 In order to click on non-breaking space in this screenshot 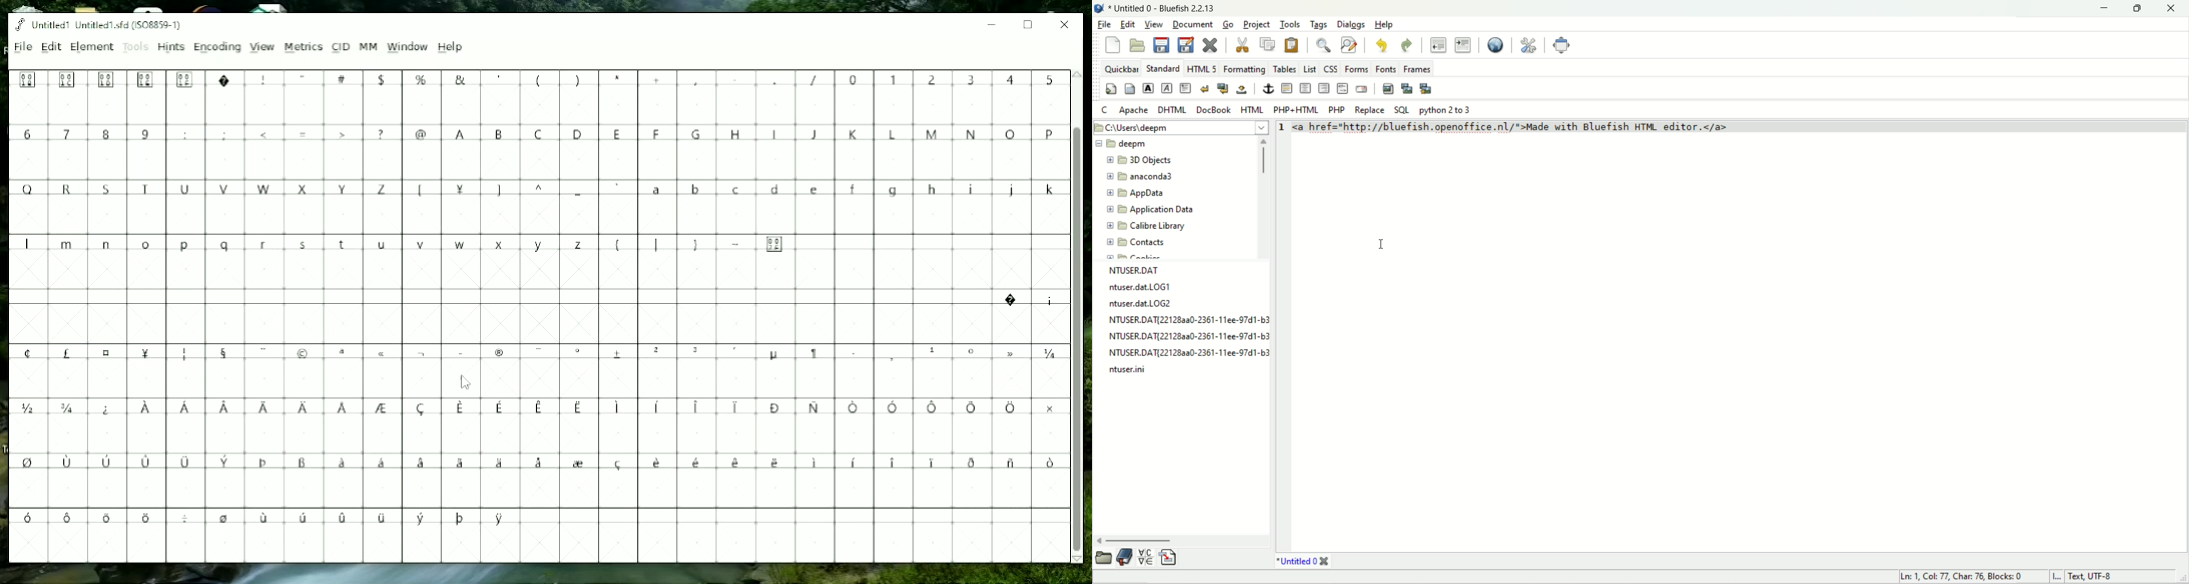, I will do `click(1241, 90)`.